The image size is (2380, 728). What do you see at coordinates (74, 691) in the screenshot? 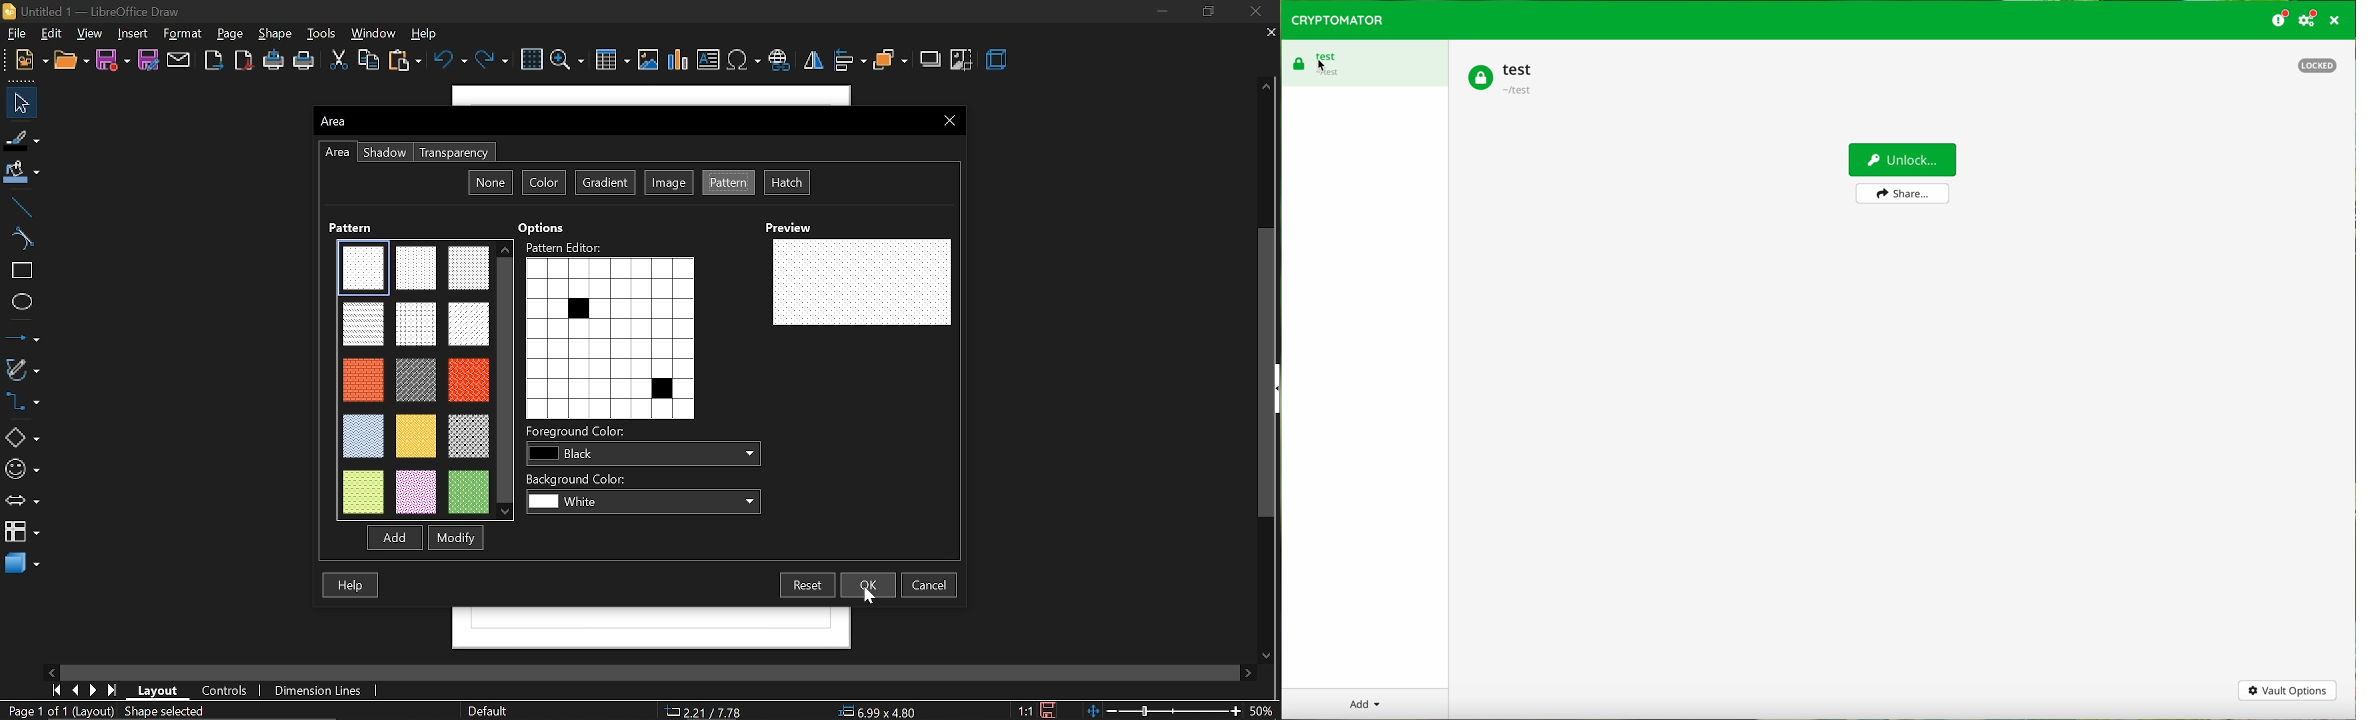
I see `previous page` at bounding box center [74, 691].